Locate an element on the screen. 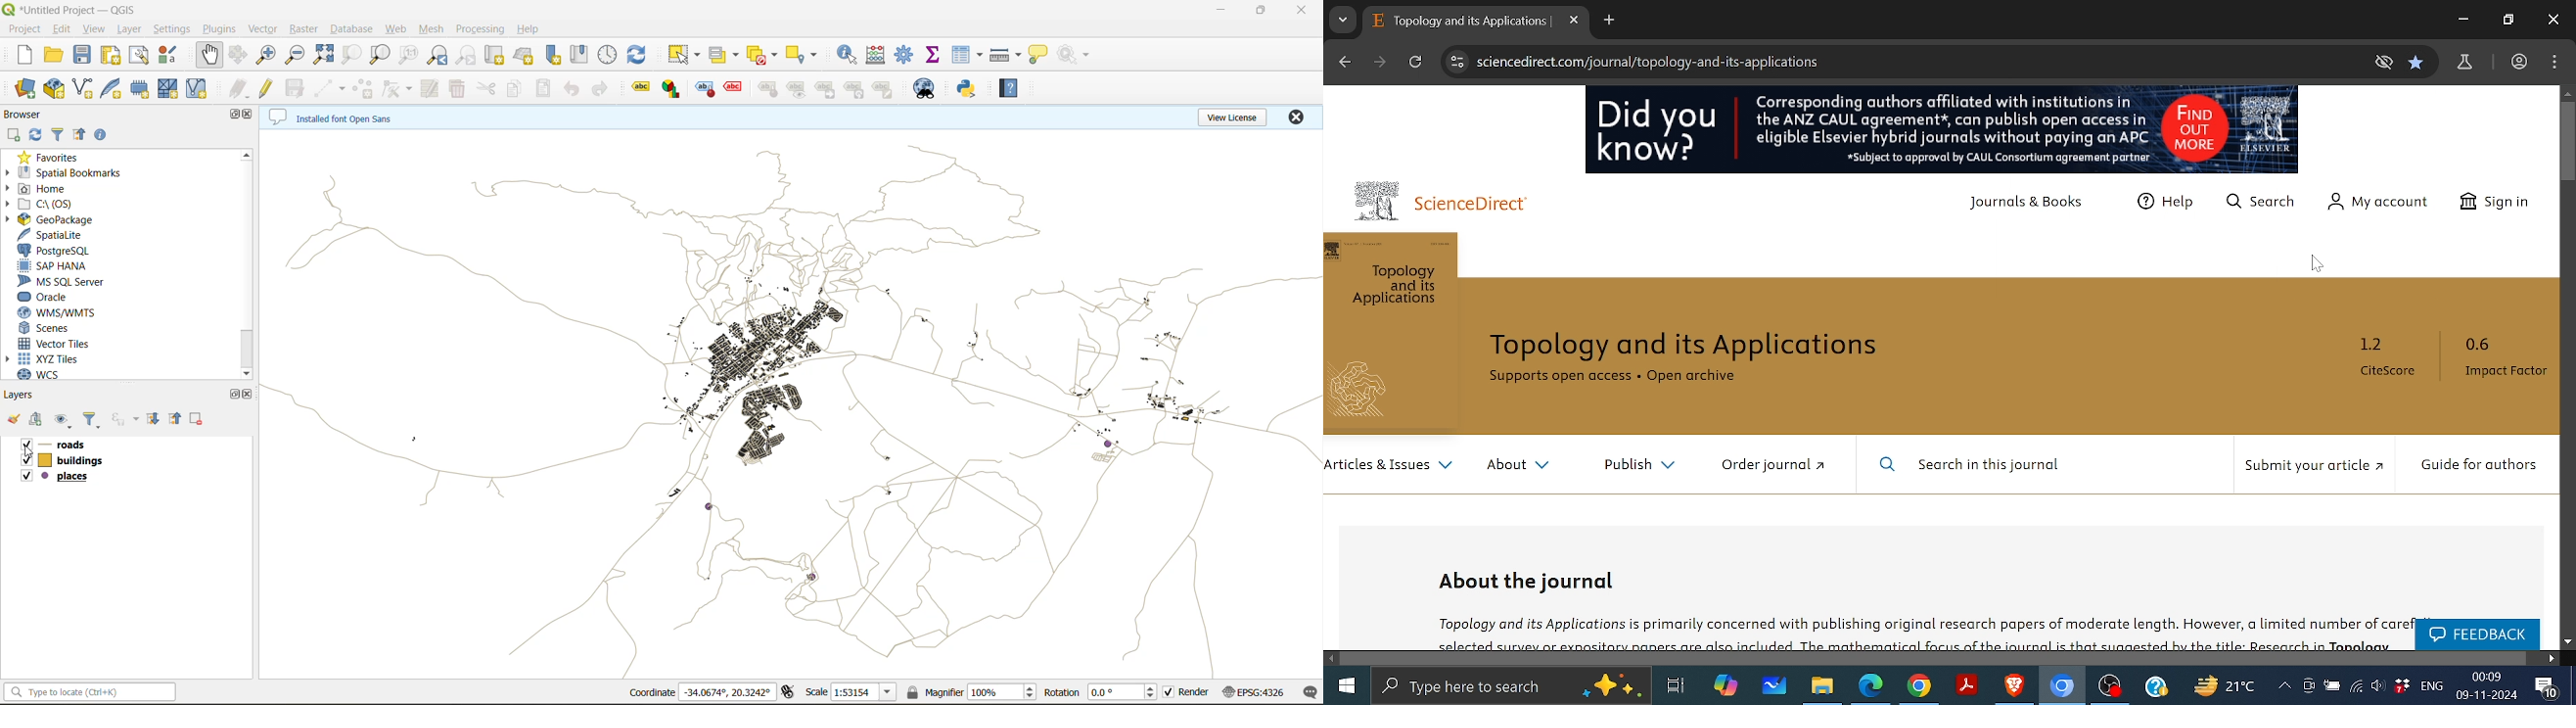 The width and height of the screenshot is (2576, 728). maximize is located at coordinates (1270, 10).